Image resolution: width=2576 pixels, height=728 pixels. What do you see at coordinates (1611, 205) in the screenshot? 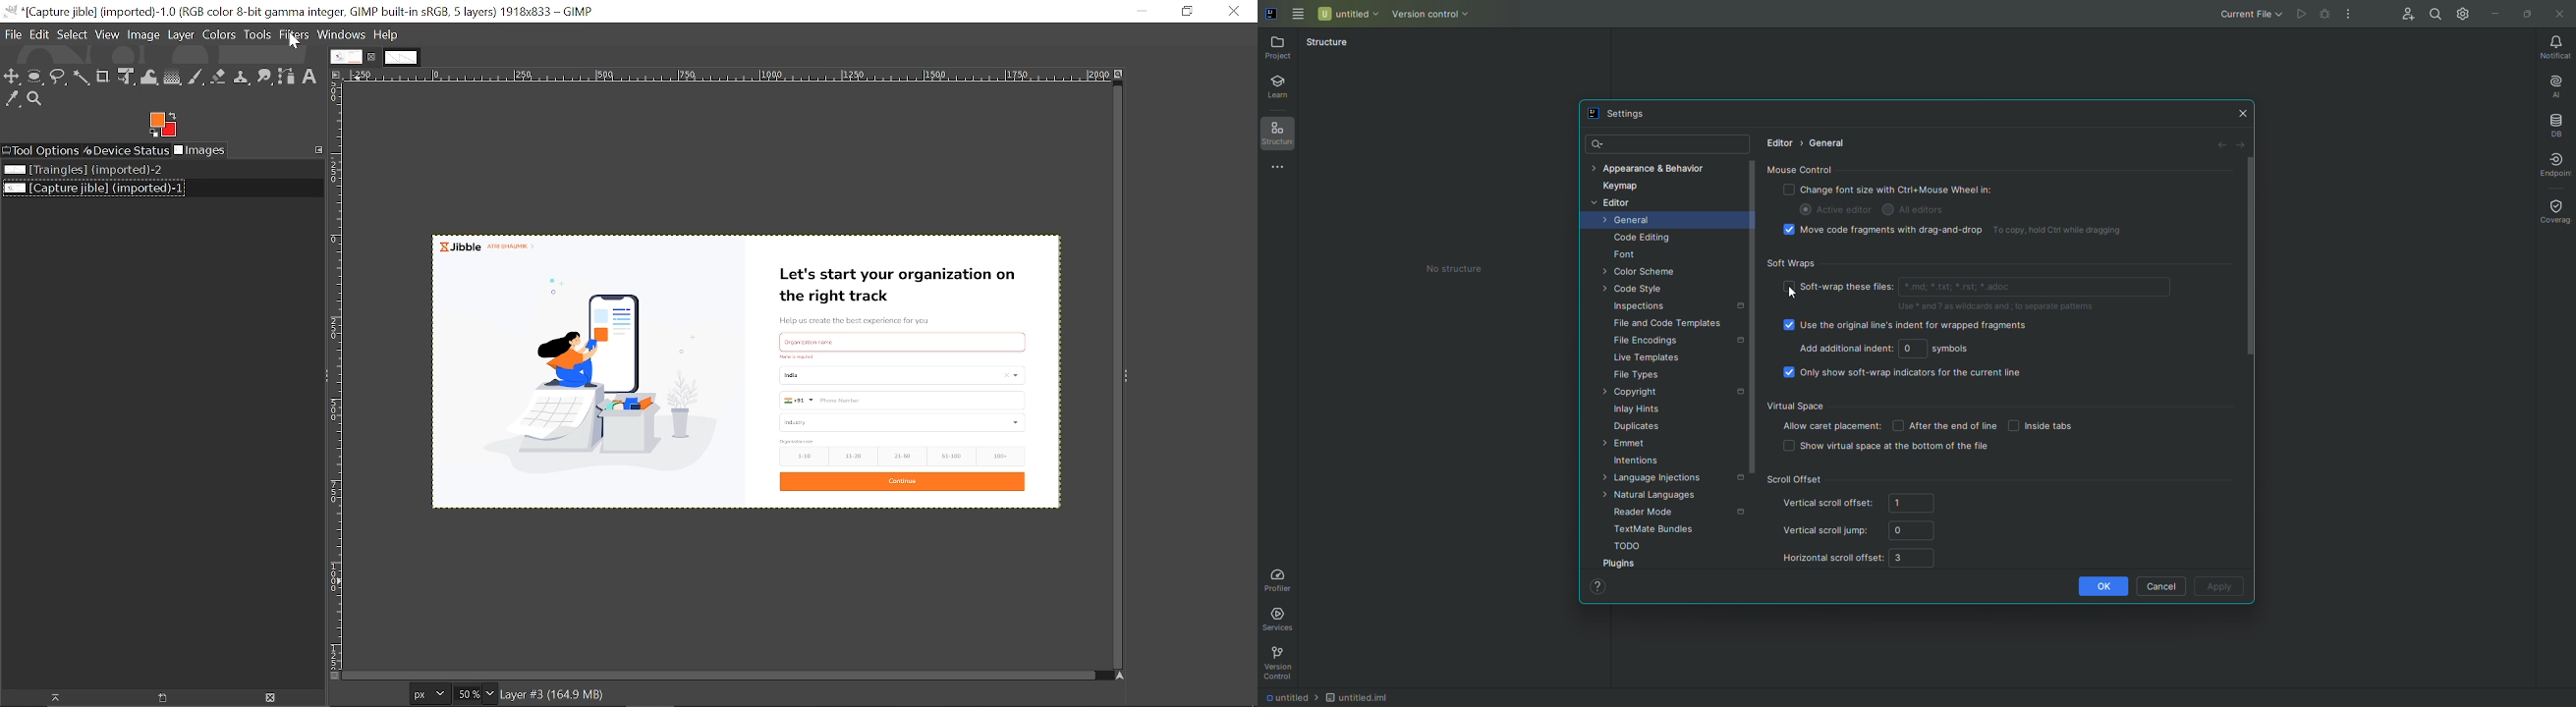
I see `Editor` at bounding box center [1611, 205].